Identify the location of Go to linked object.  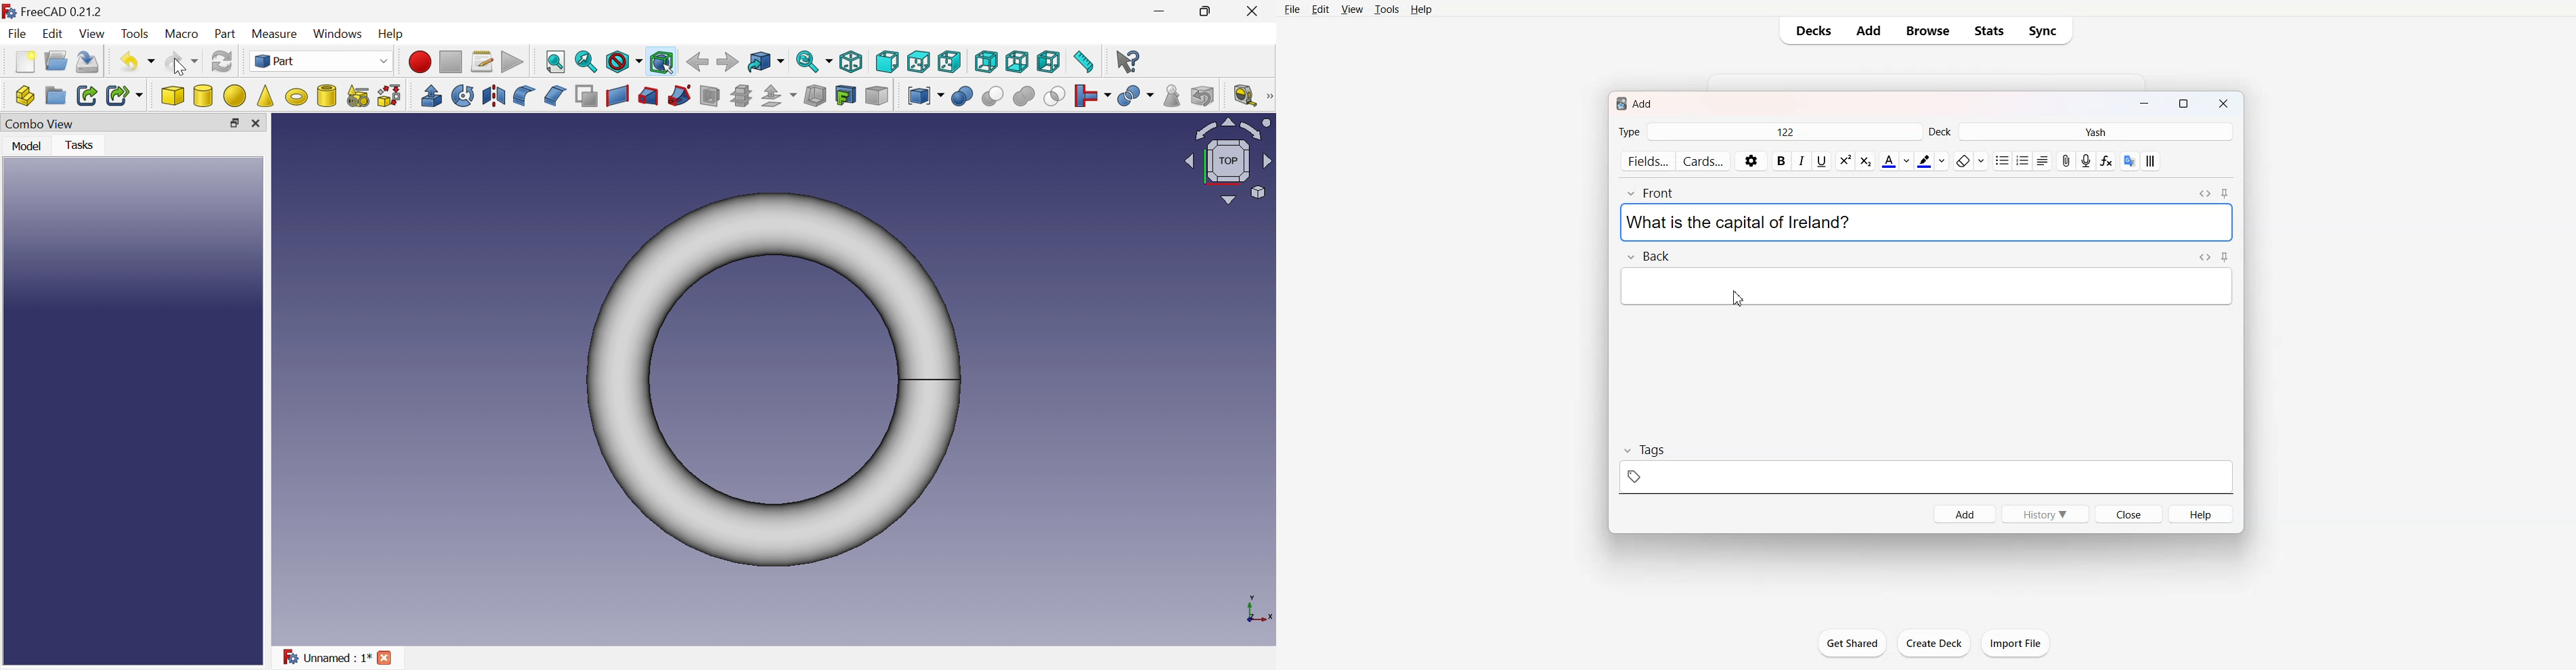
(765, 62).